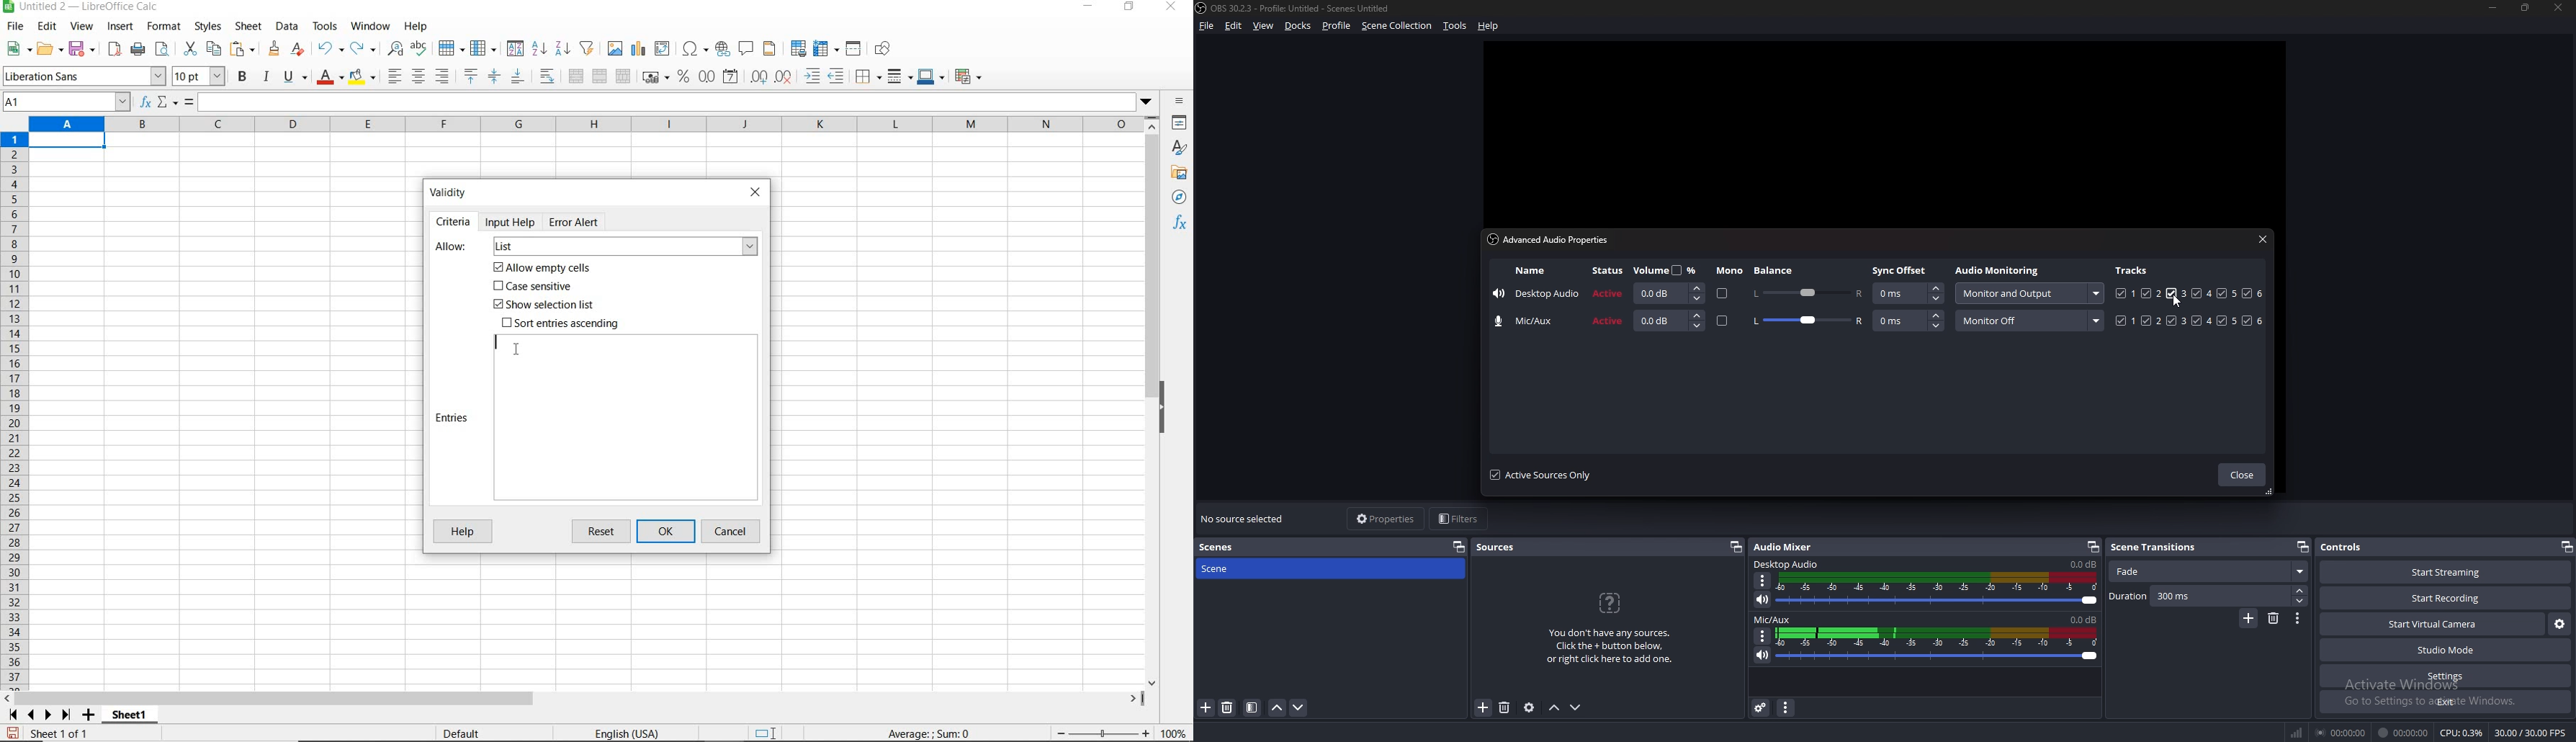 The width and height of the screenshot is (2576, 756). What do you see at coordinates (549, 75) in the screenshot?
I see `wrap text` at bounding box center [549, 75].